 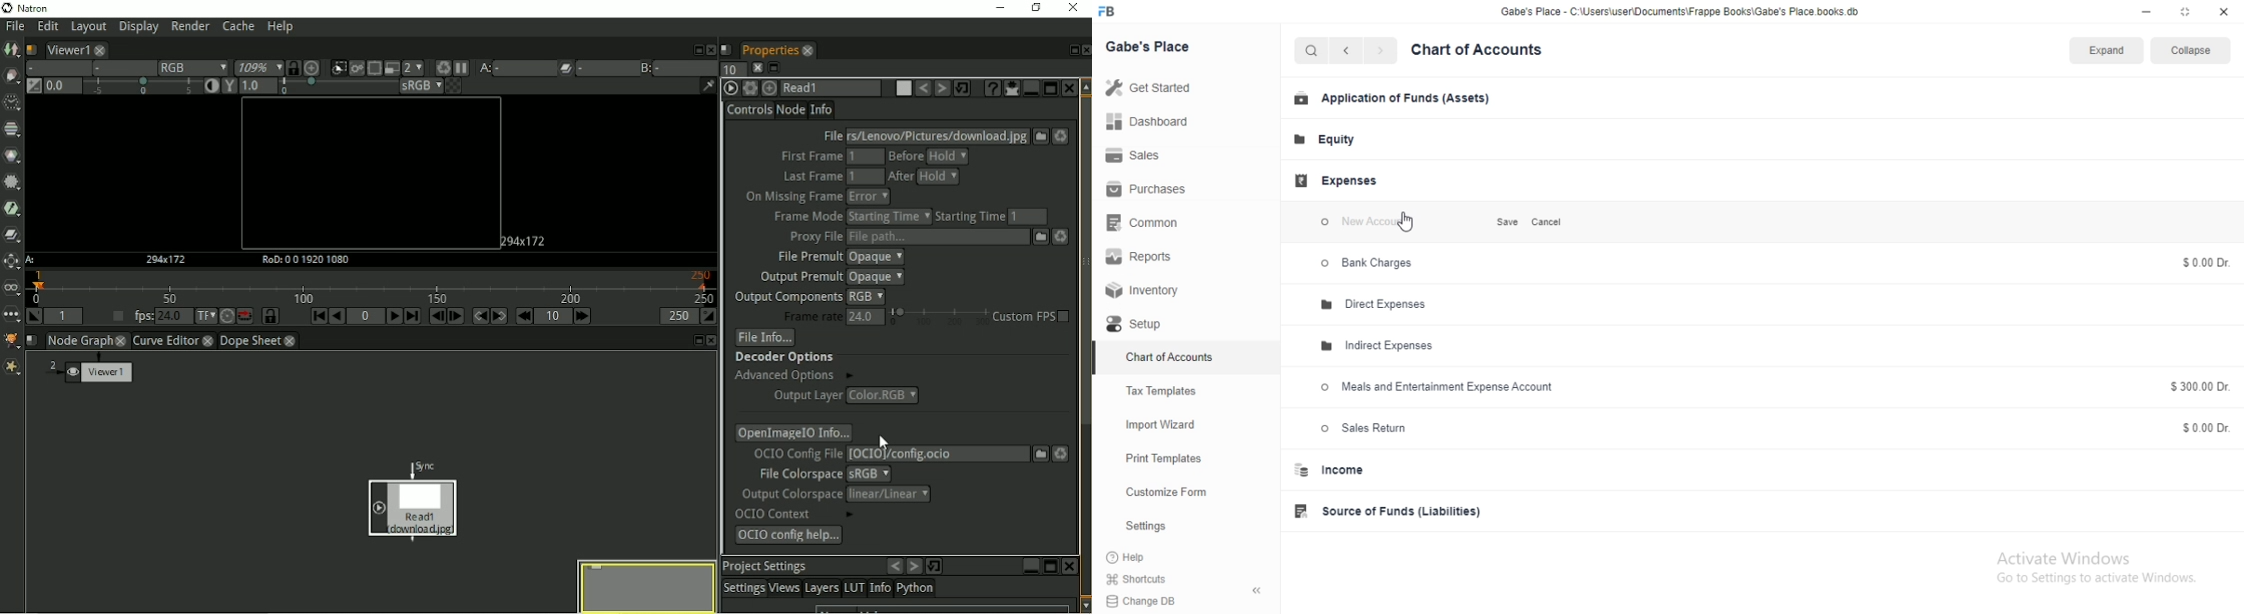 I want to click on FB, so click(x=1118, y=12).